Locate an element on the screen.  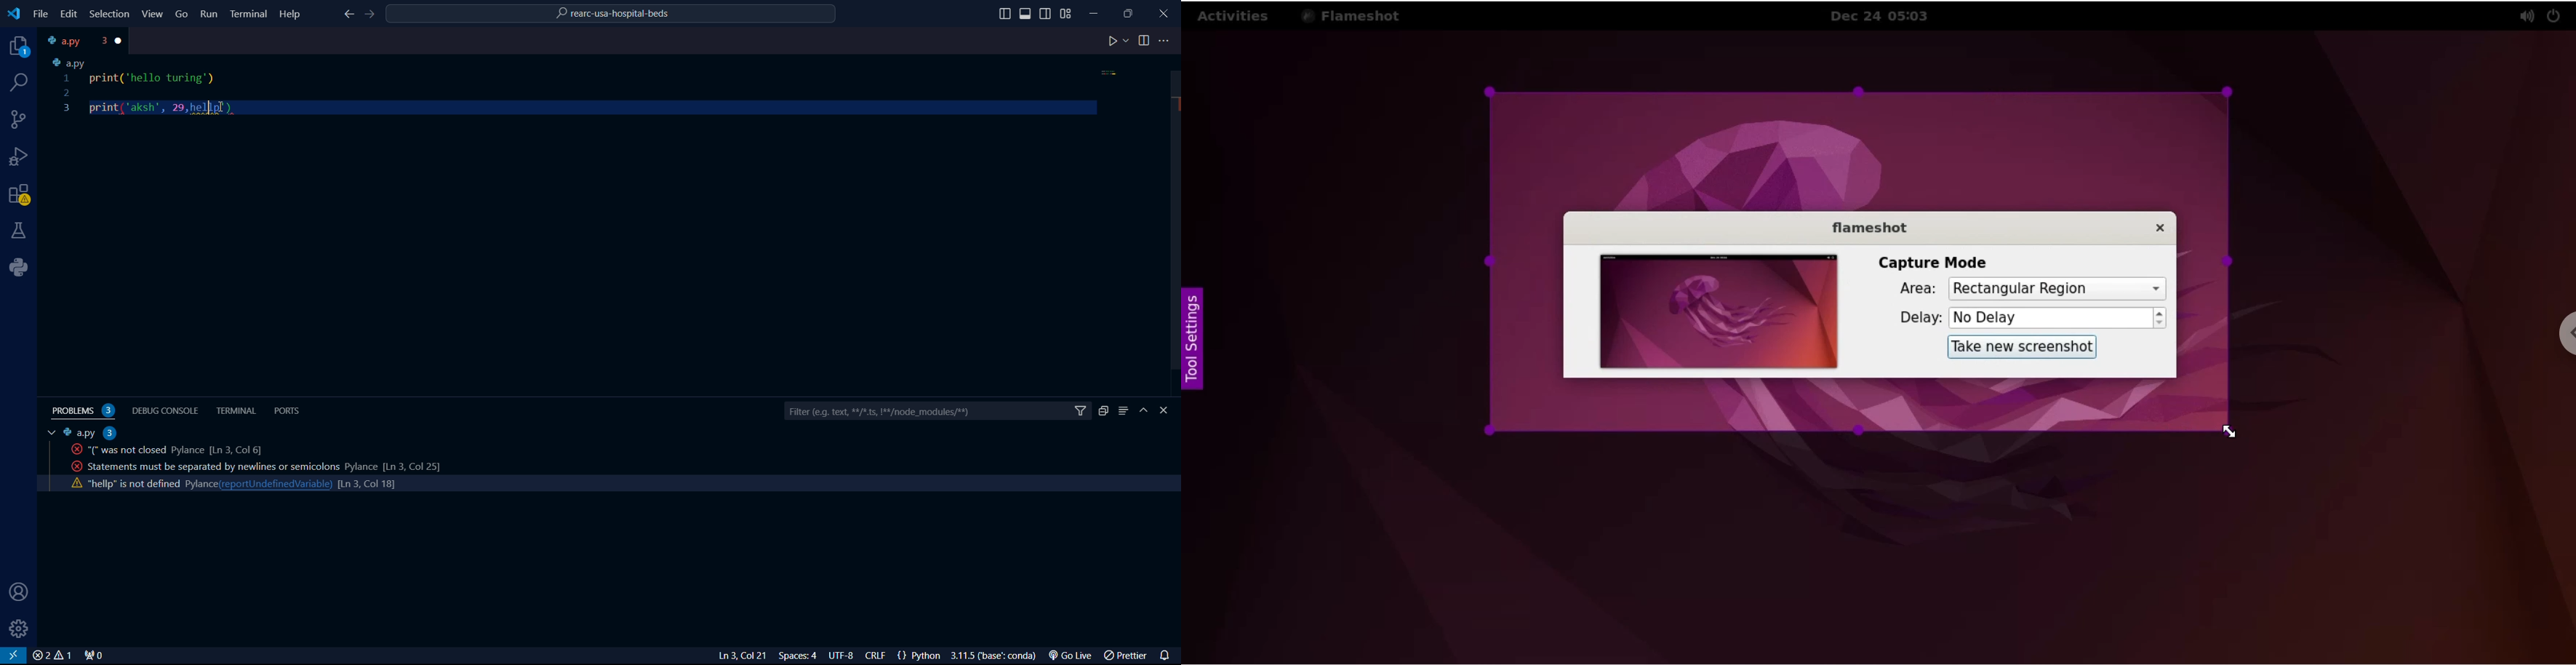
toggle is located at coordinates (1145, 41).